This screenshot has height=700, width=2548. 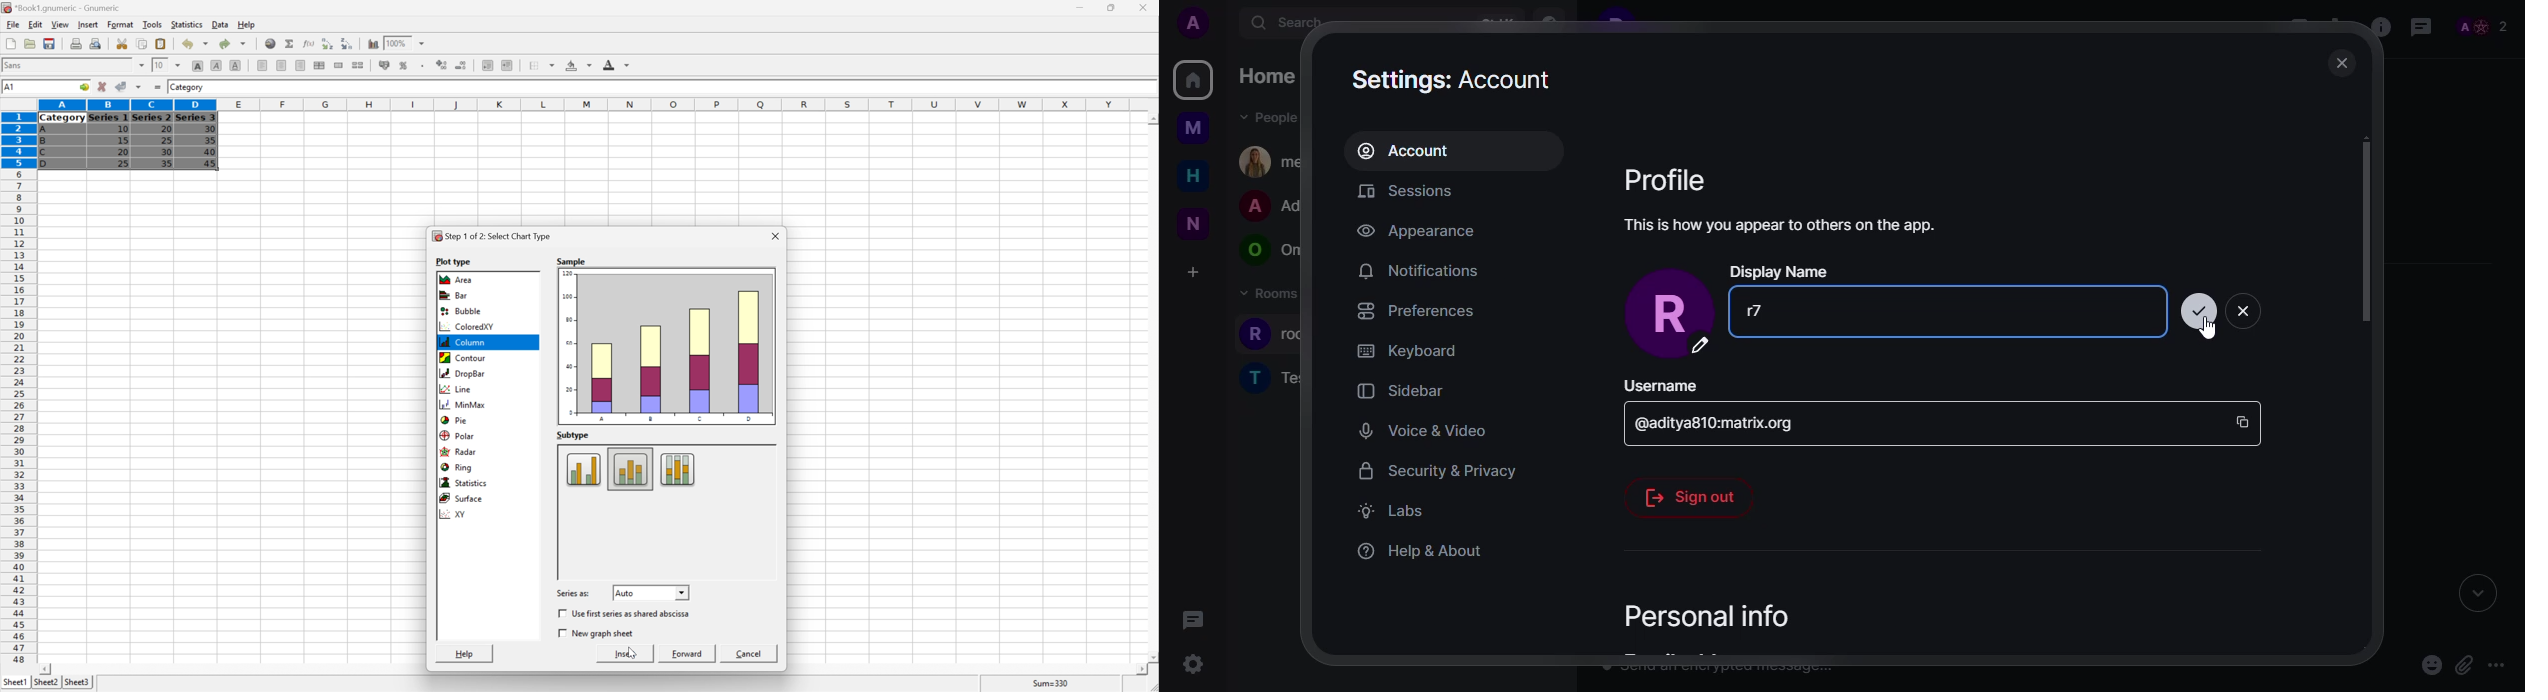 I want to click on 25, so click(x=167, y=140).